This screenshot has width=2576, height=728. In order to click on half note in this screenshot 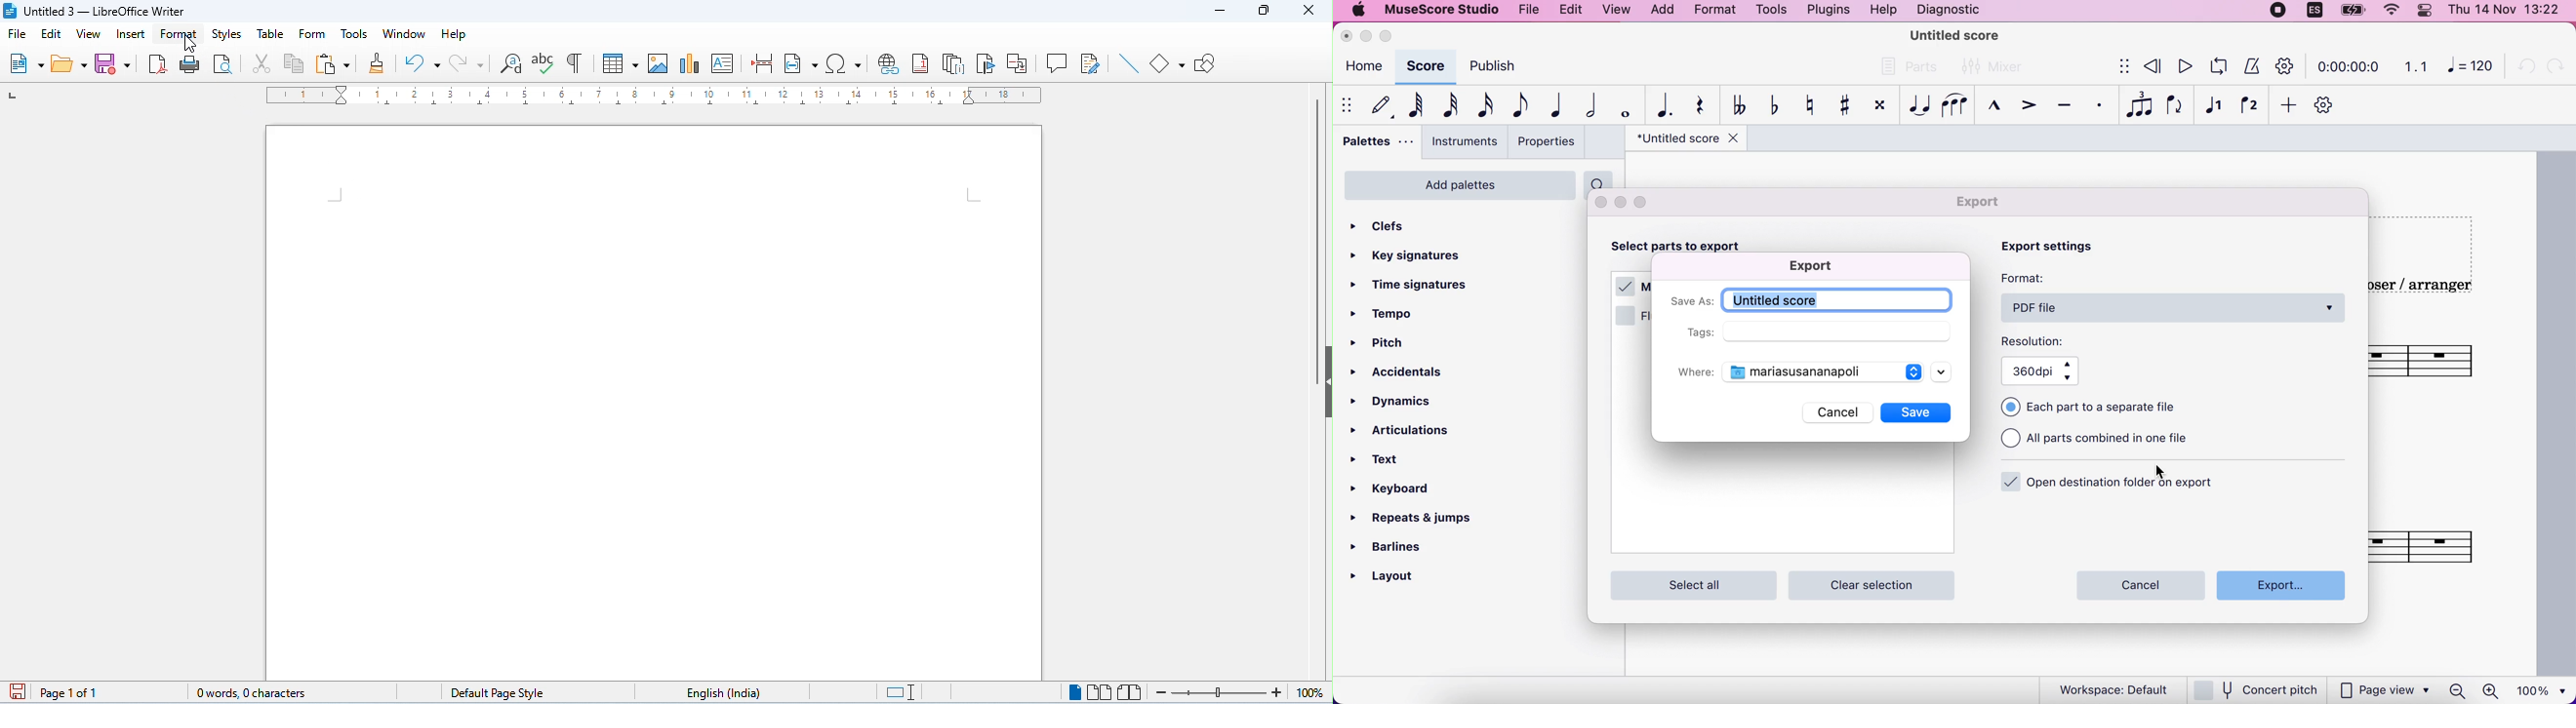, I will do `click(1589, 106)`.